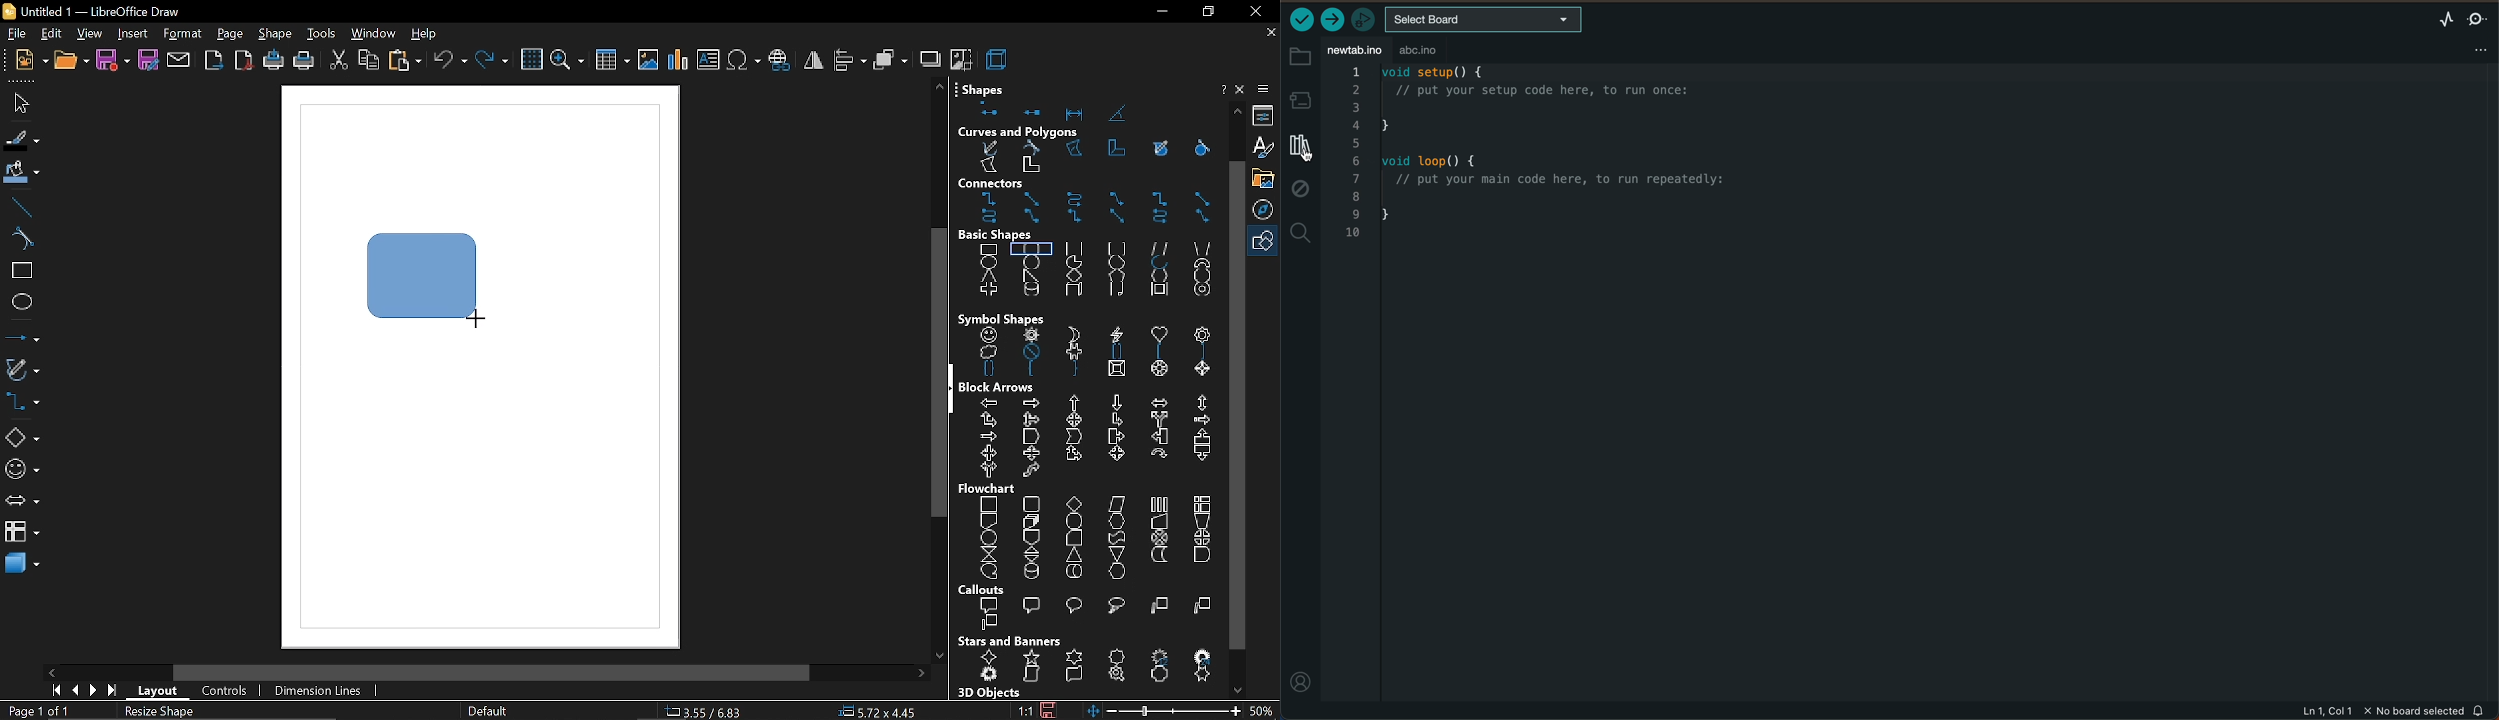  Describe the element at coordinates (160, 694) in the screenshot. I see `layout` at that location.